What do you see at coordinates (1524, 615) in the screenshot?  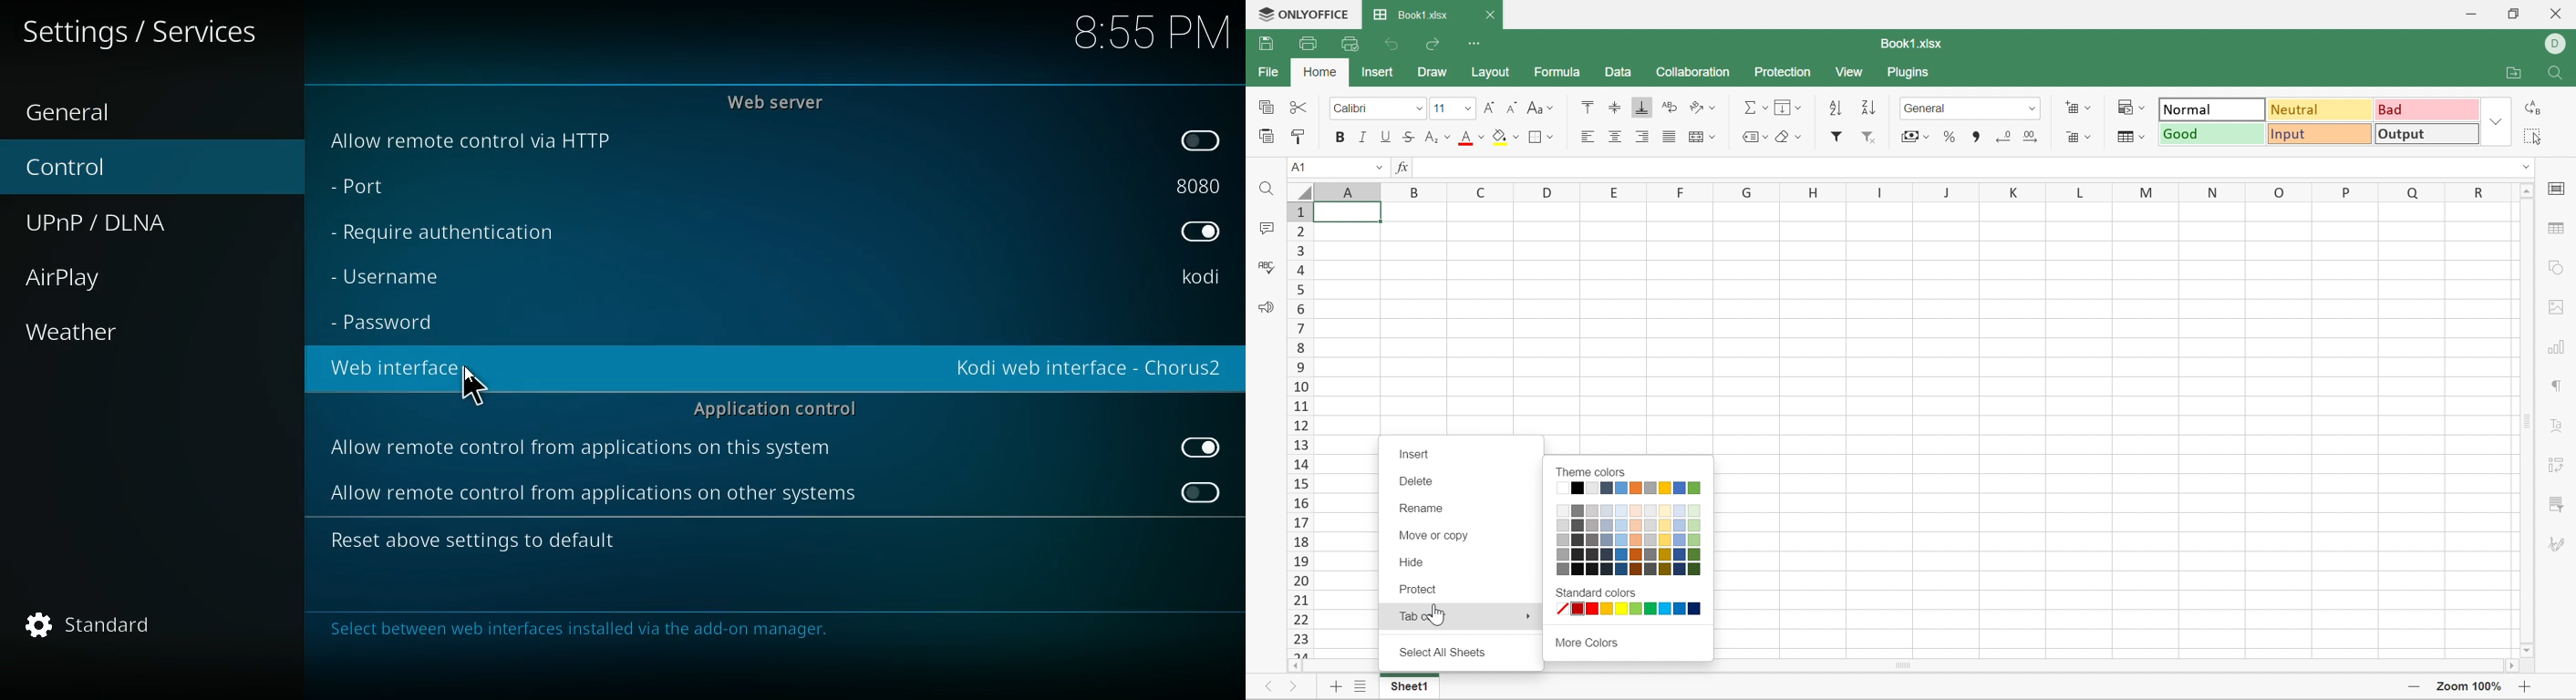 I see `More` at bounding box center [1524, 615].